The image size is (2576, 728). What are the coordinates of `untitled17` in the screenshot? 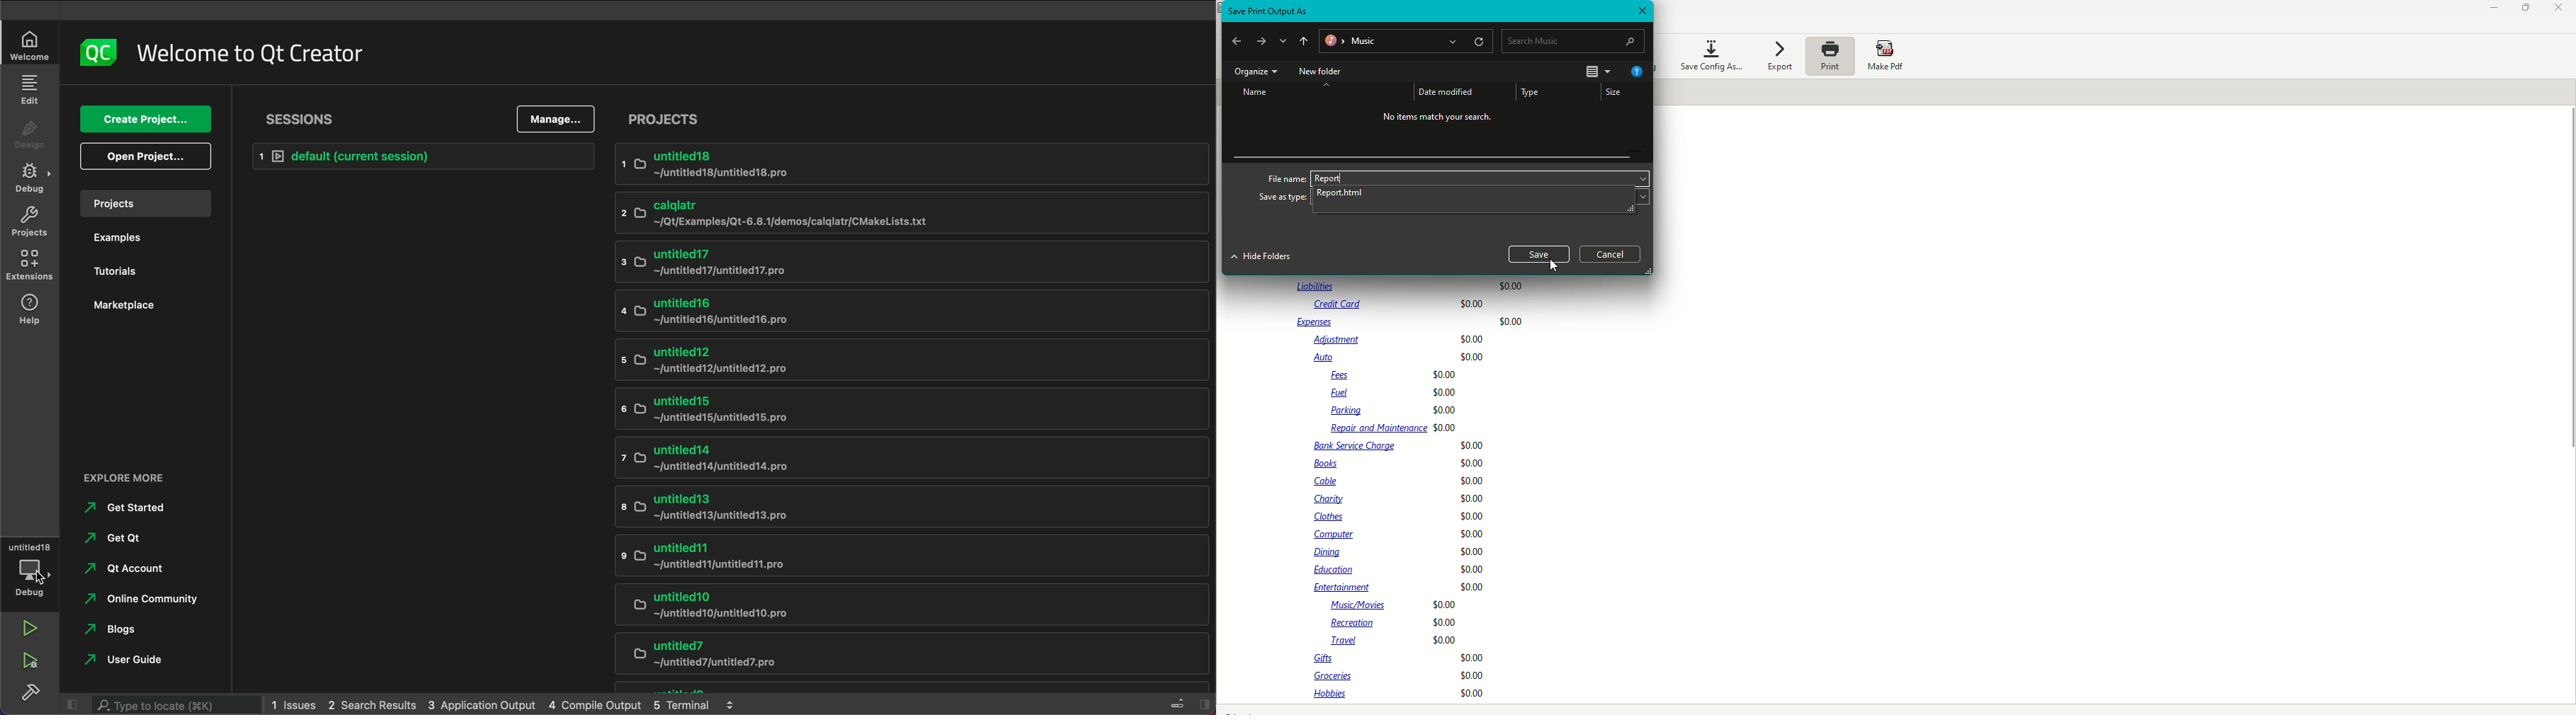 It's located at (840, 263).